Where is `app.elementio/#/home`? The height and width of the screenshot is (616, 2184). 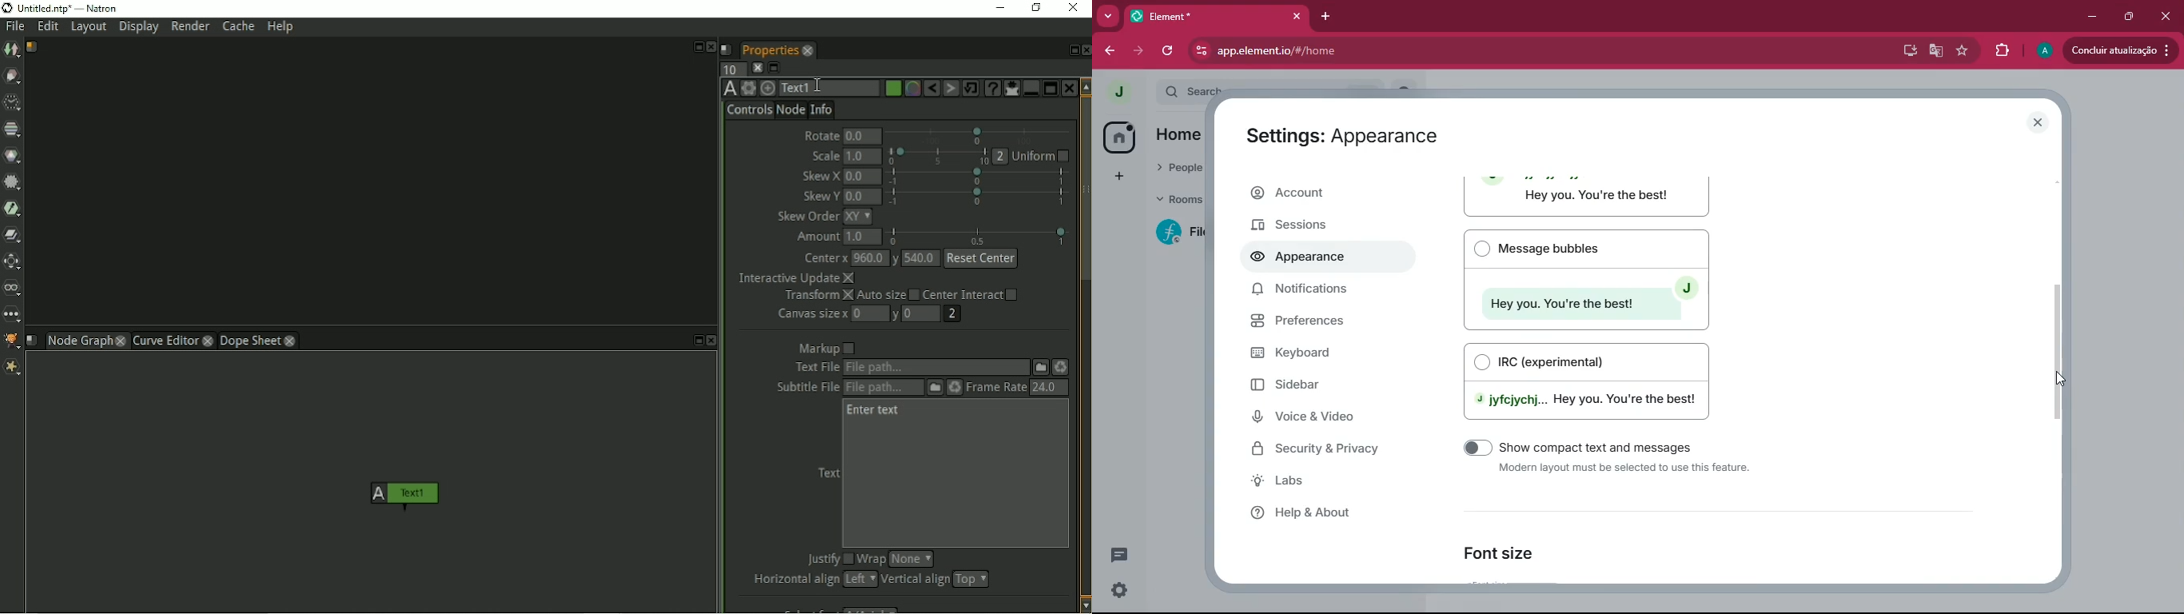
app.elementio/#/home is located at coordinates (1441, 50).